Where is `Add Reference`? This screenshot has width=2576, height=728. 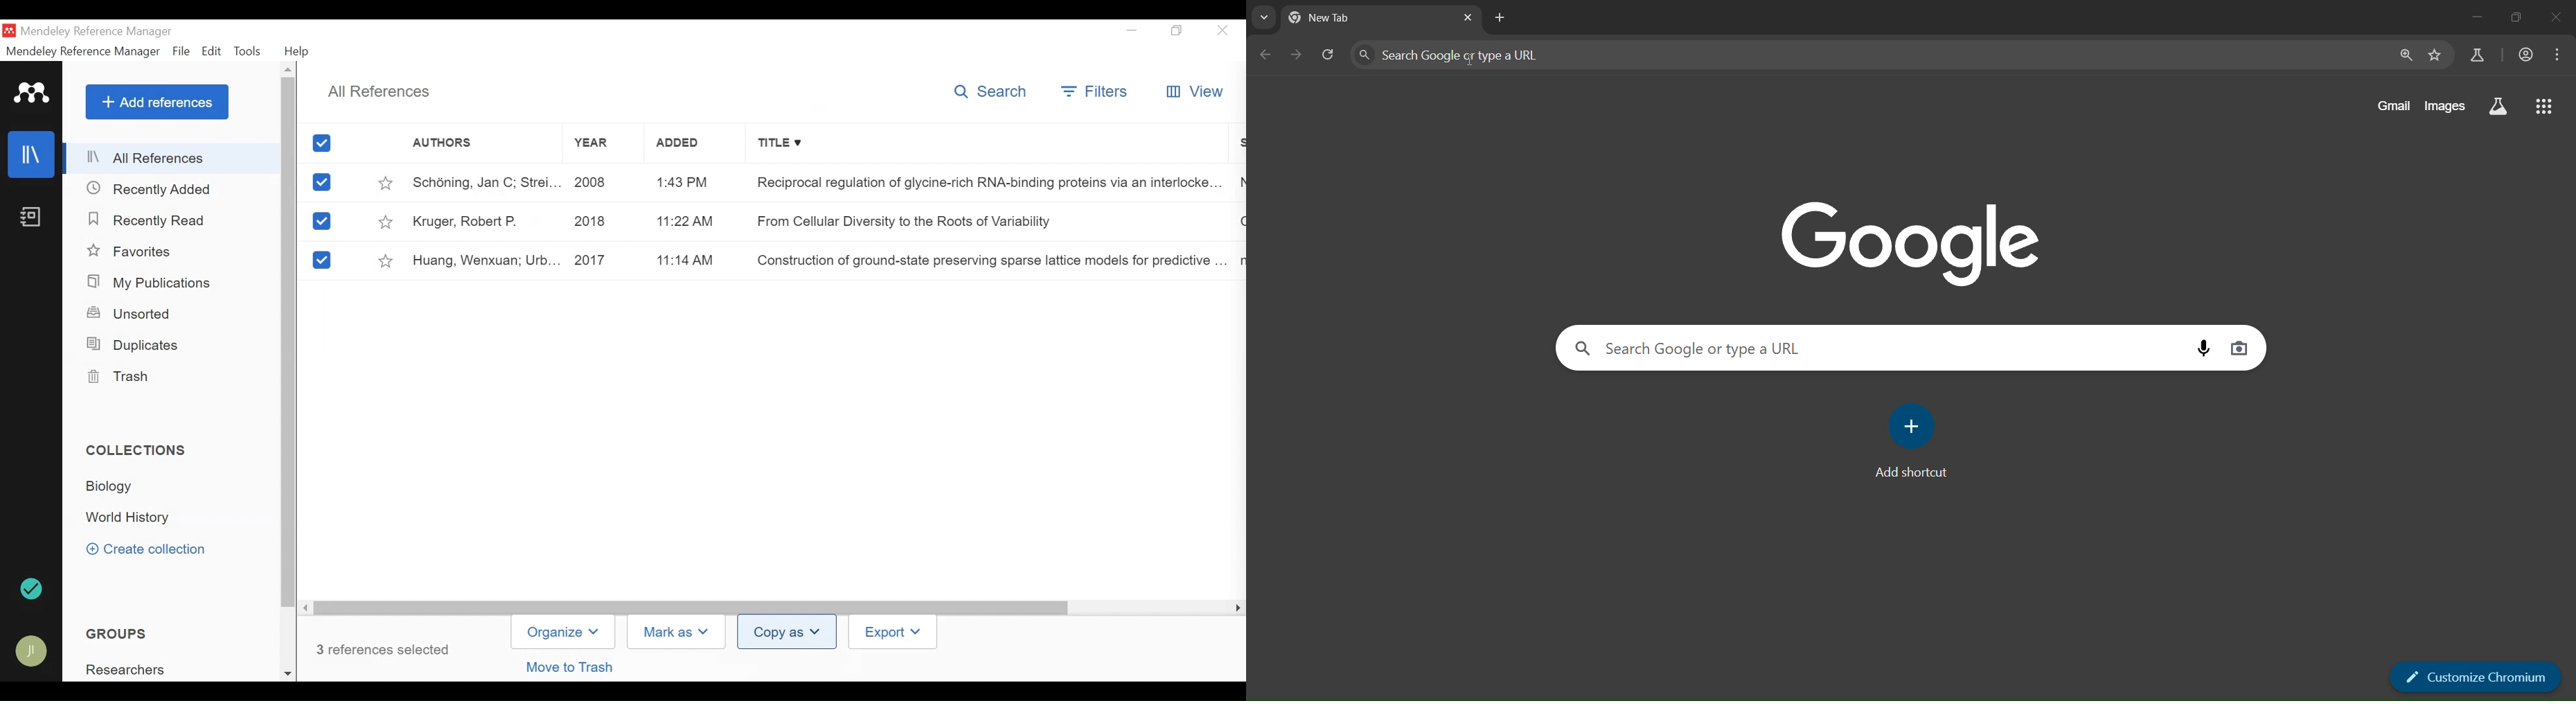 Add Reference is located at coordinates (156, 102).